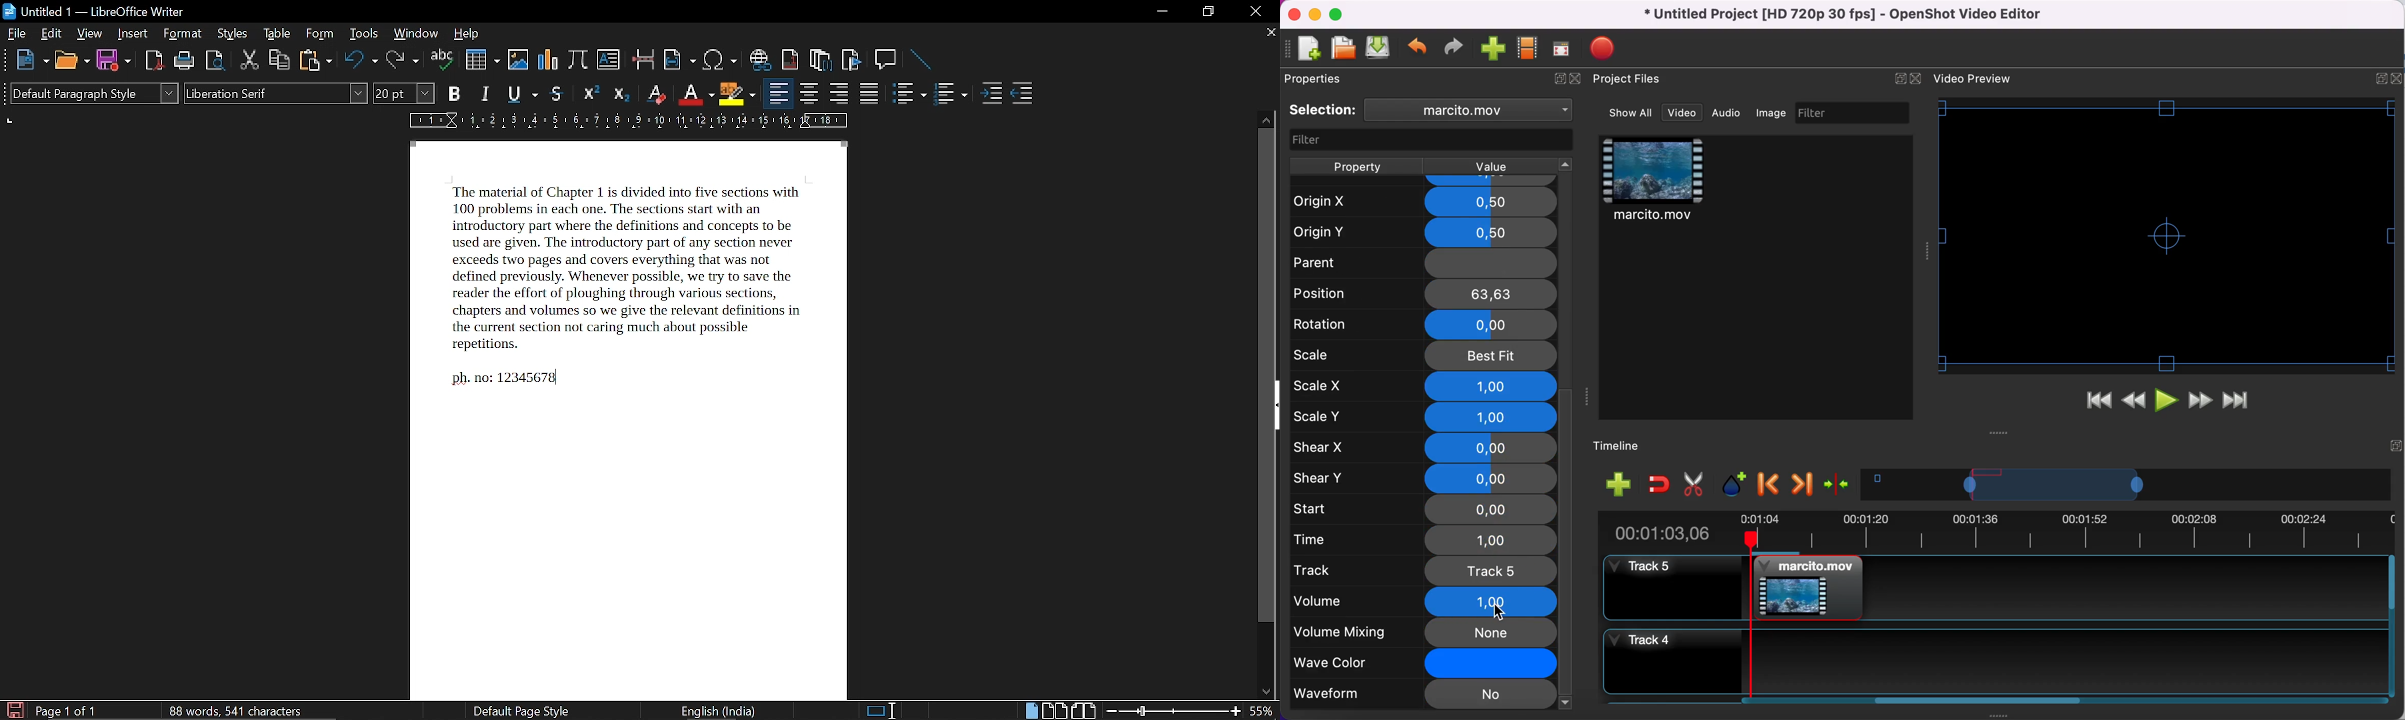 The image size is (2408, 728). I want to click on insert symbol, so click(718, 60).